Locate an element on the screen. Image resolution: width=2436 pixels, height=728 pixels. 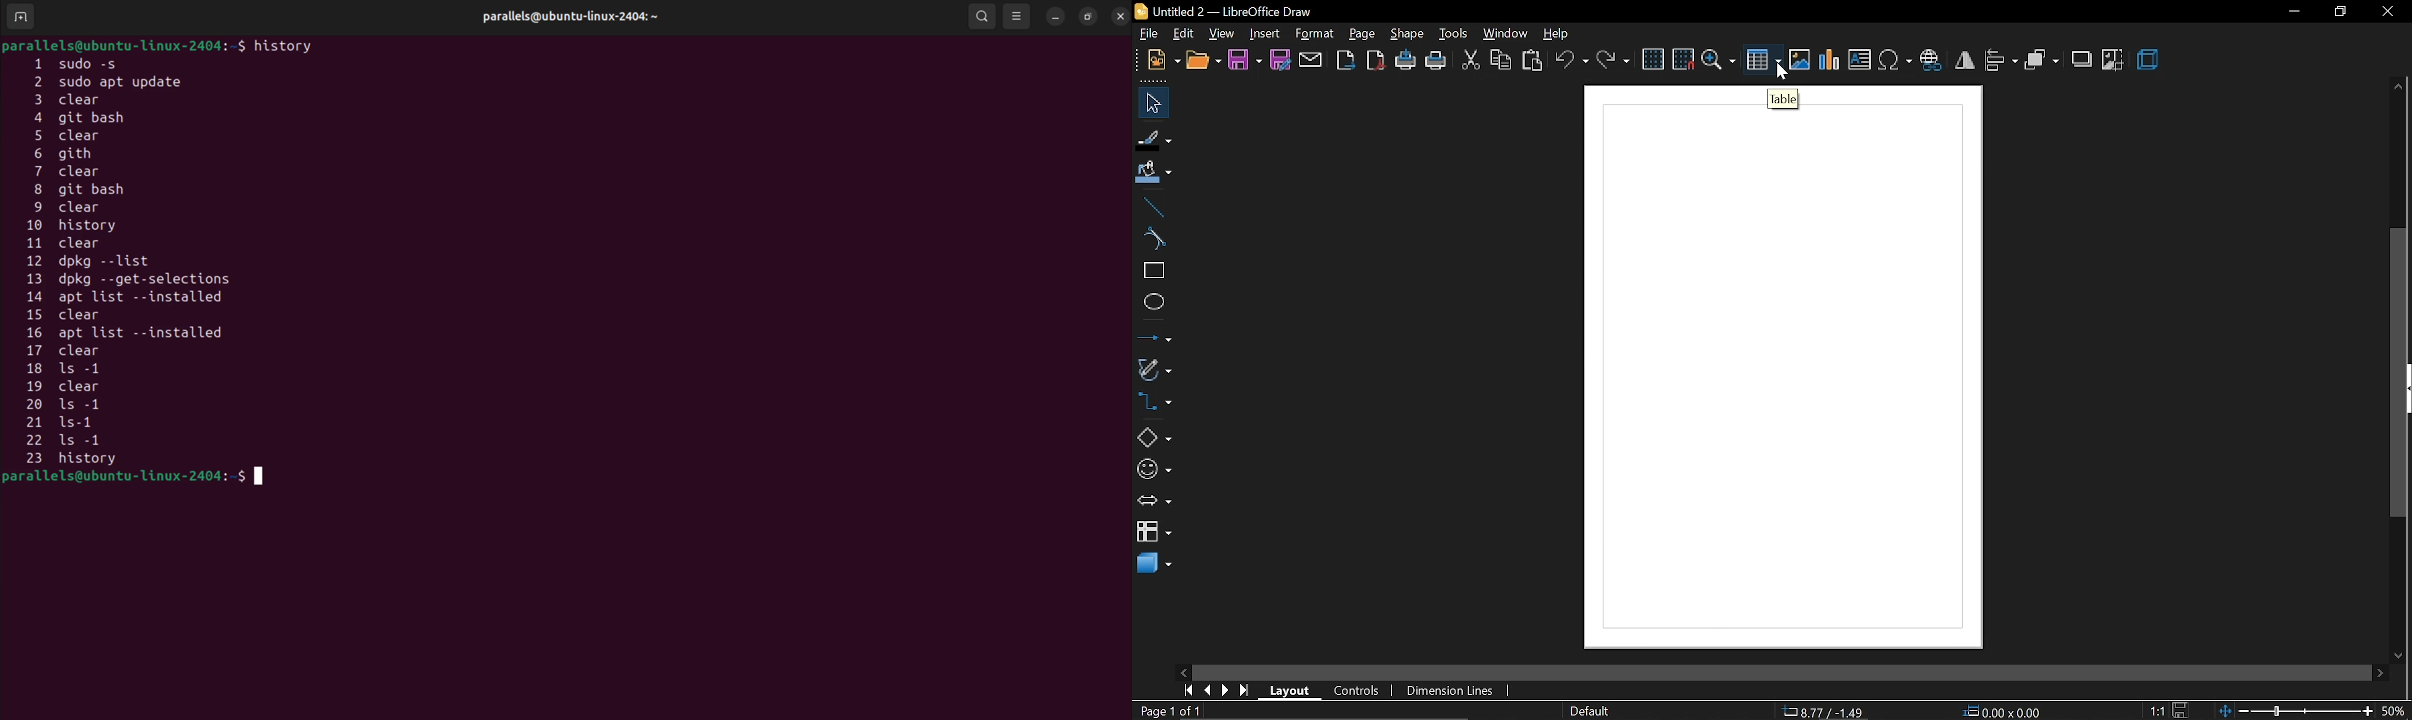
tools is located at coordinates (1455, 34).